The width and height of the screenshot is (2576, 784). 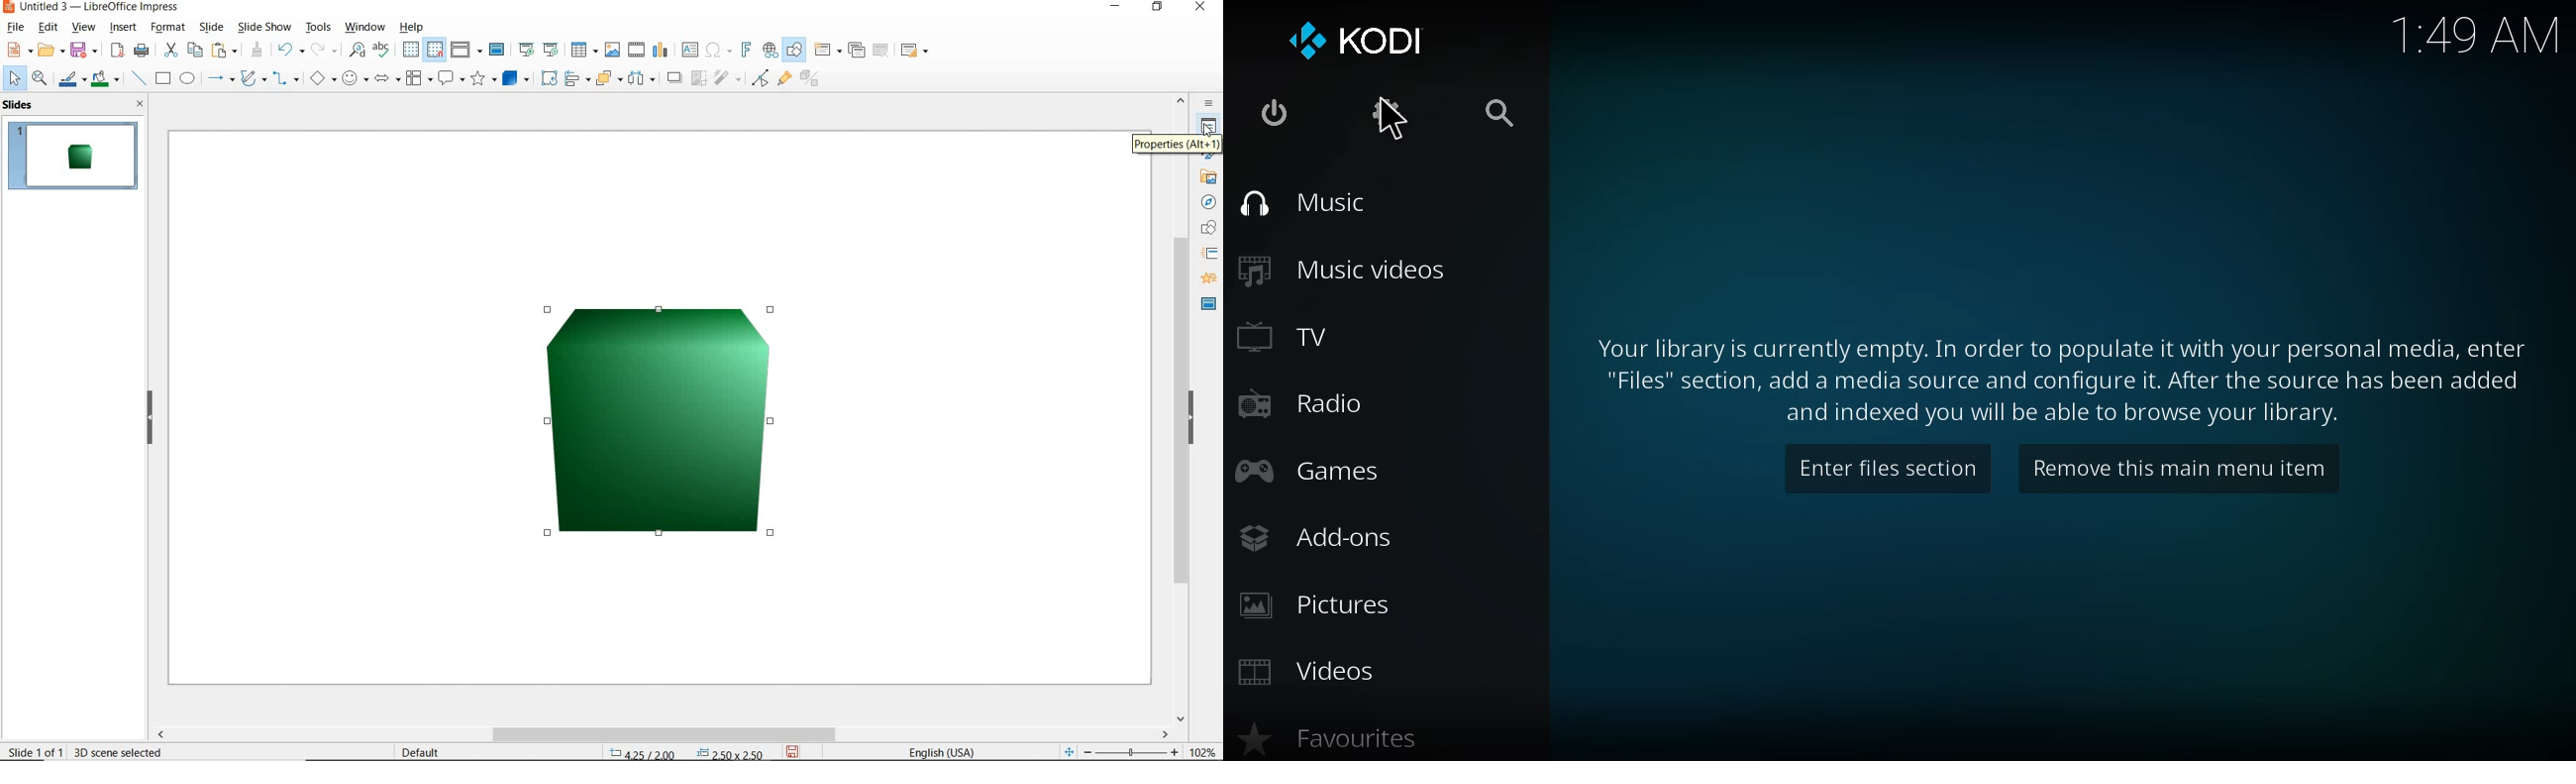 I want to click on insert special characters, so click(x=720, y=50).